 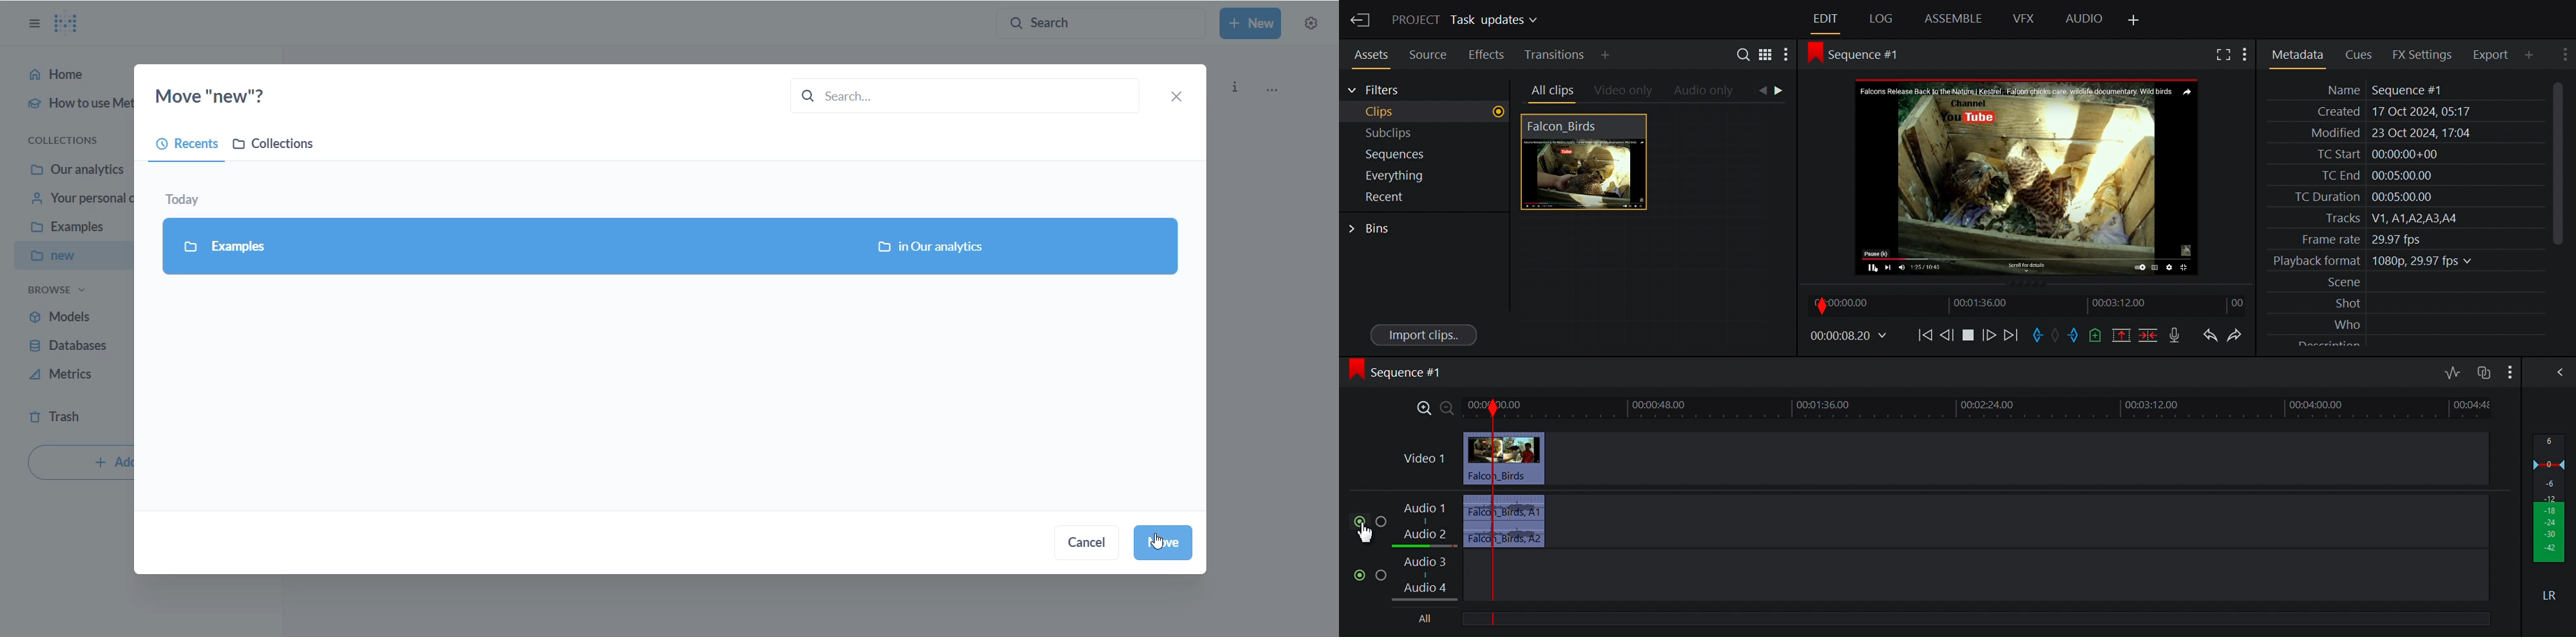 I want to click on Bins, so click(x=1371, y=229).